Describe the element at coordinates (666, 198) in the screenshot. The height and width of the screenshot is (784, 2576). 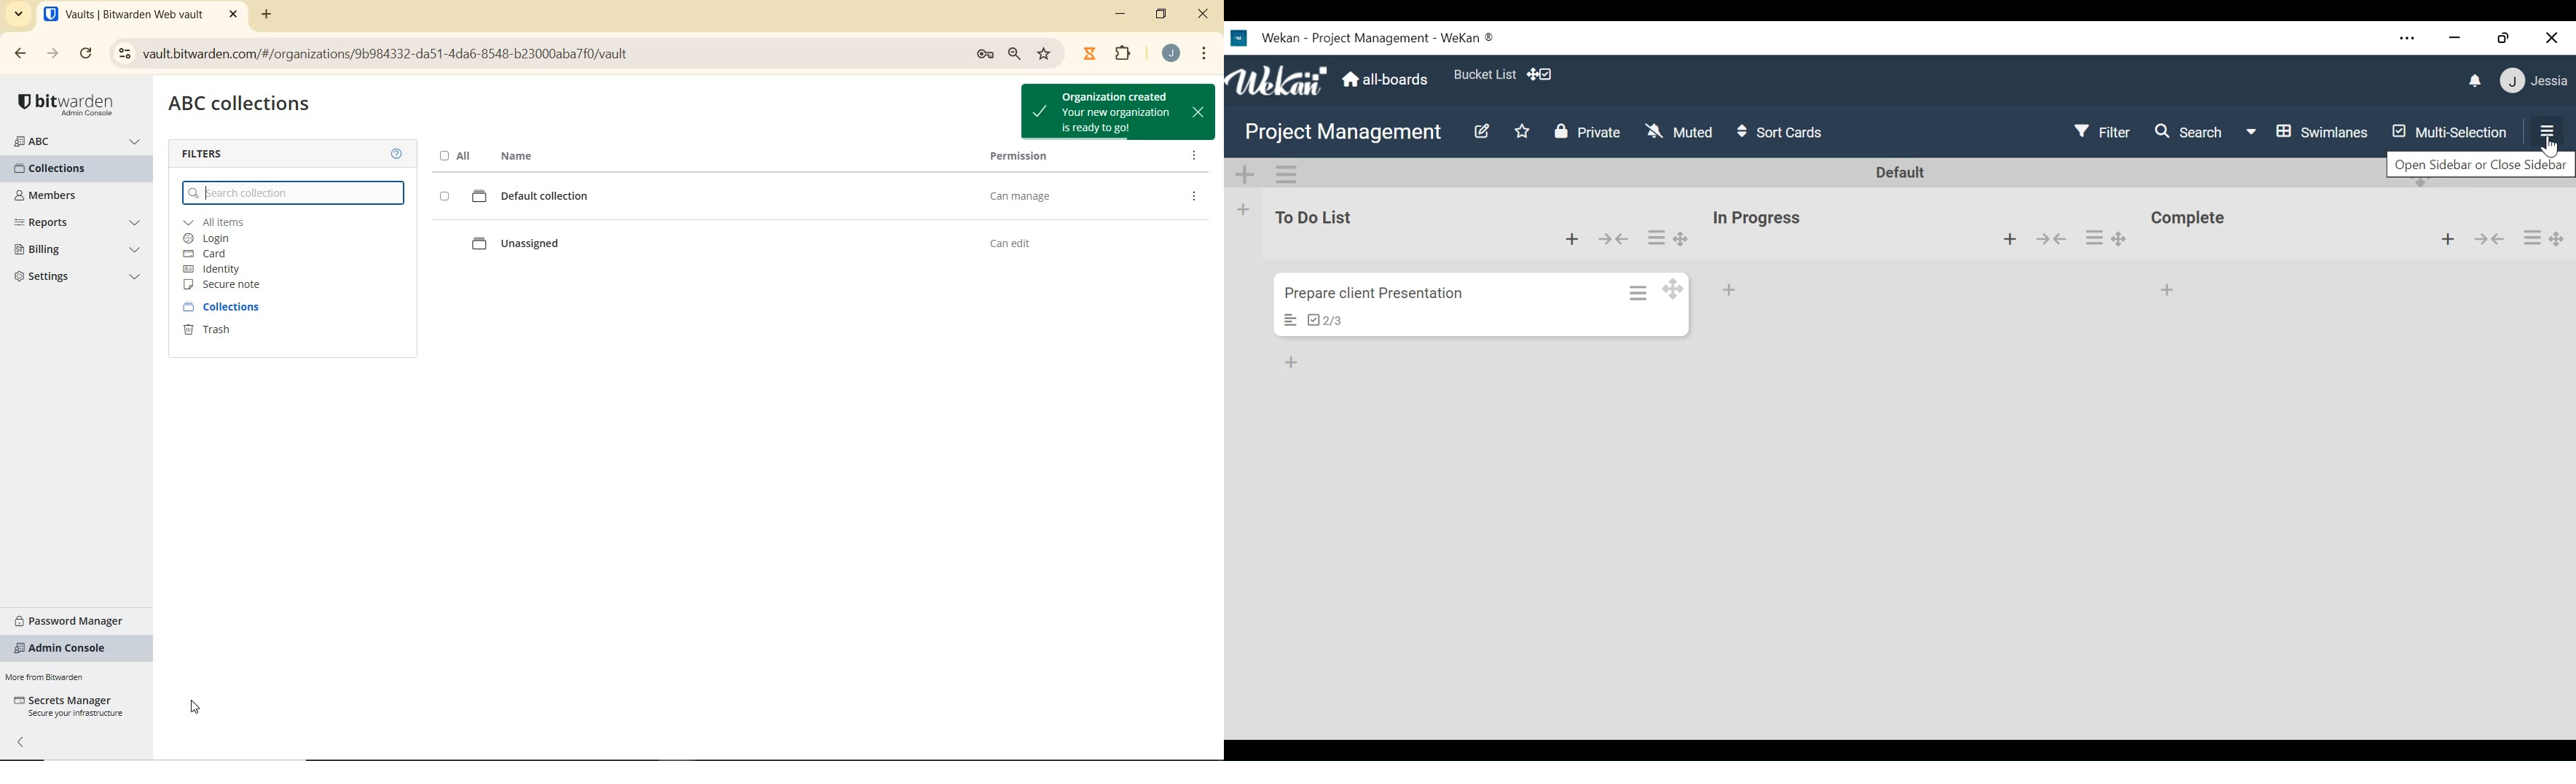
I see `default collection` at that location.